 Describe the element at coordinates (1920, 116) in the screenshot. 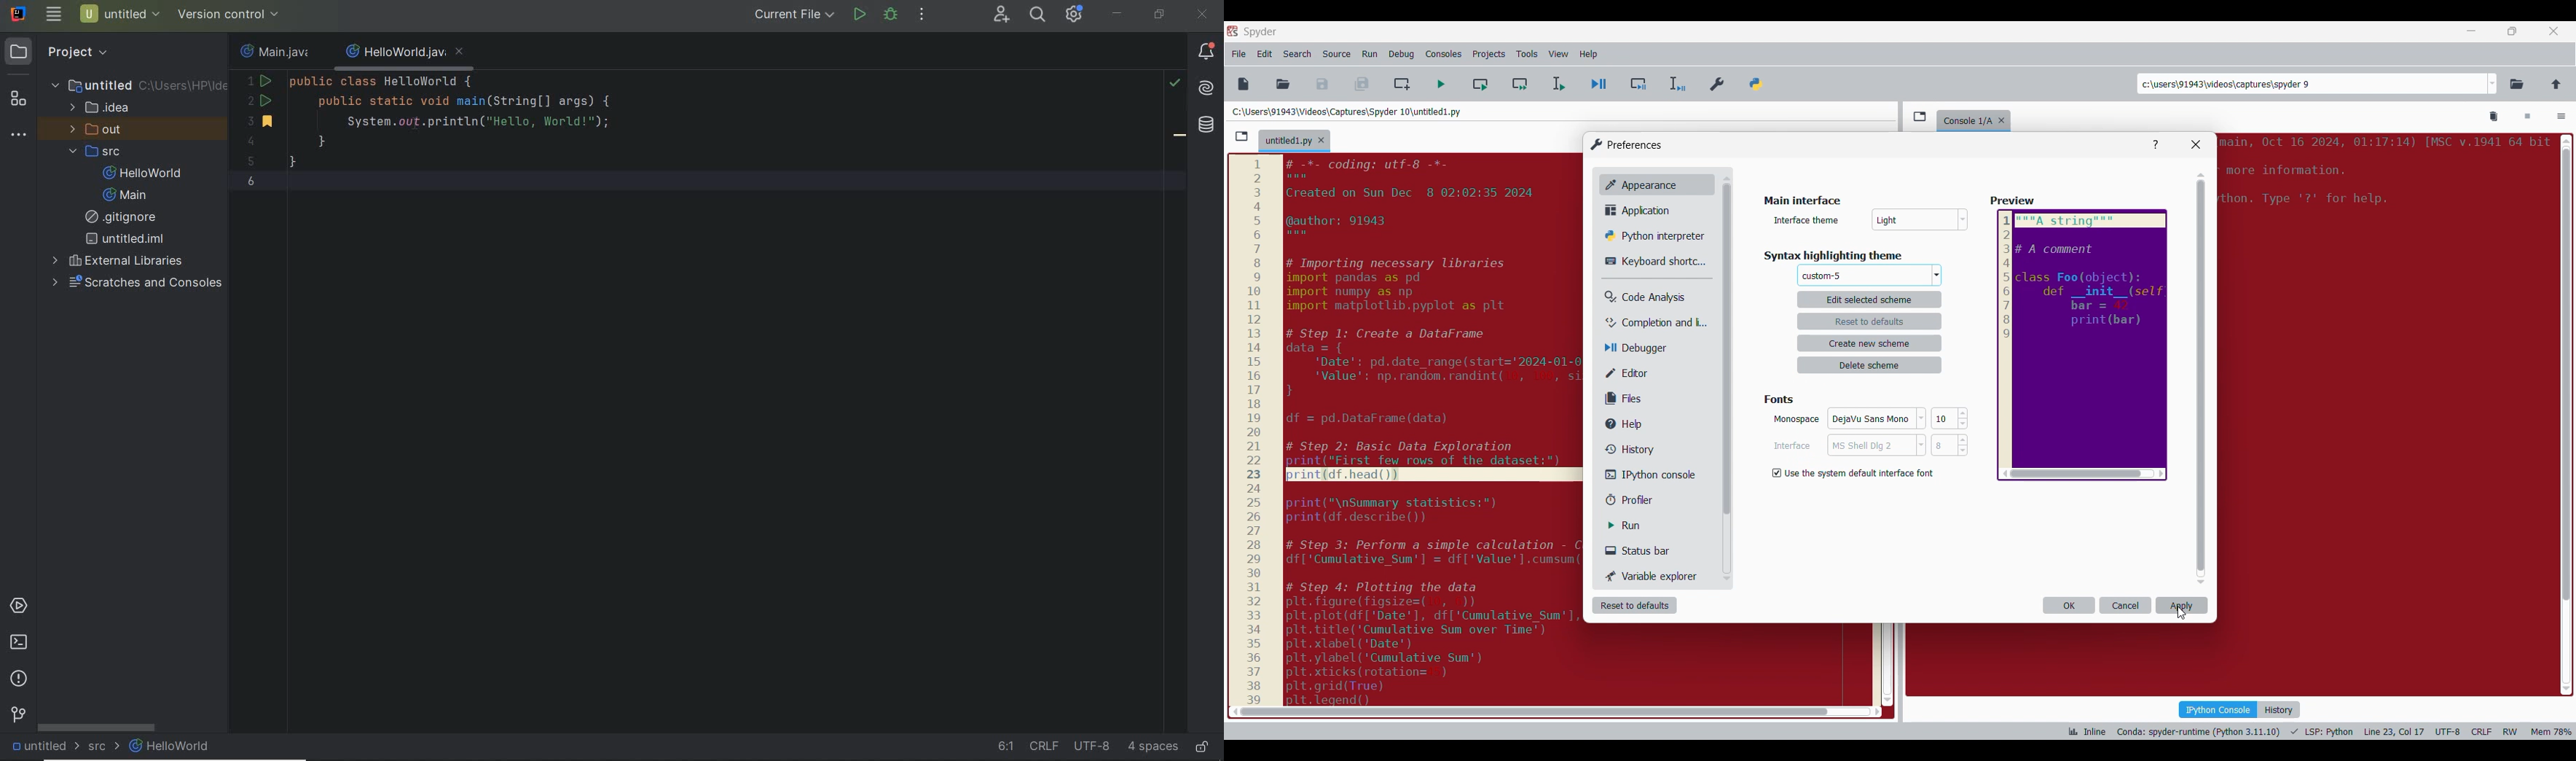

I see `Browse tabs` at that location.